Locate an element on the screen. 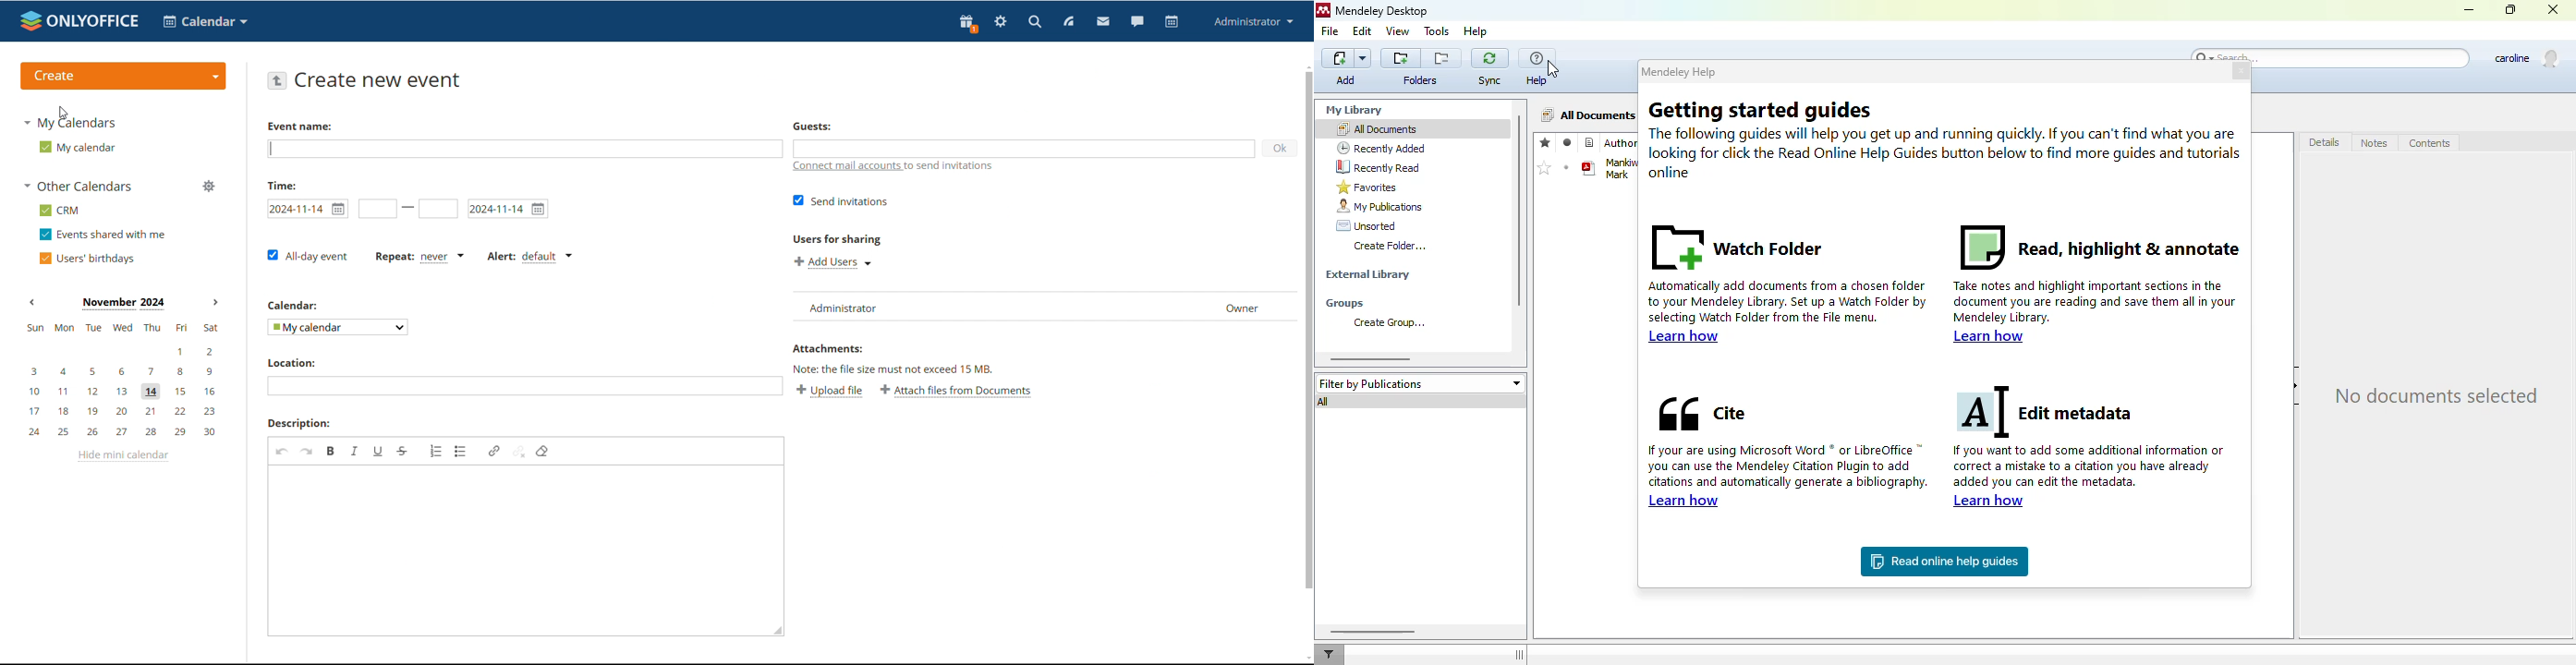 This screenshot has height=672, width=2576. book is located at coordinates (1589, 168).